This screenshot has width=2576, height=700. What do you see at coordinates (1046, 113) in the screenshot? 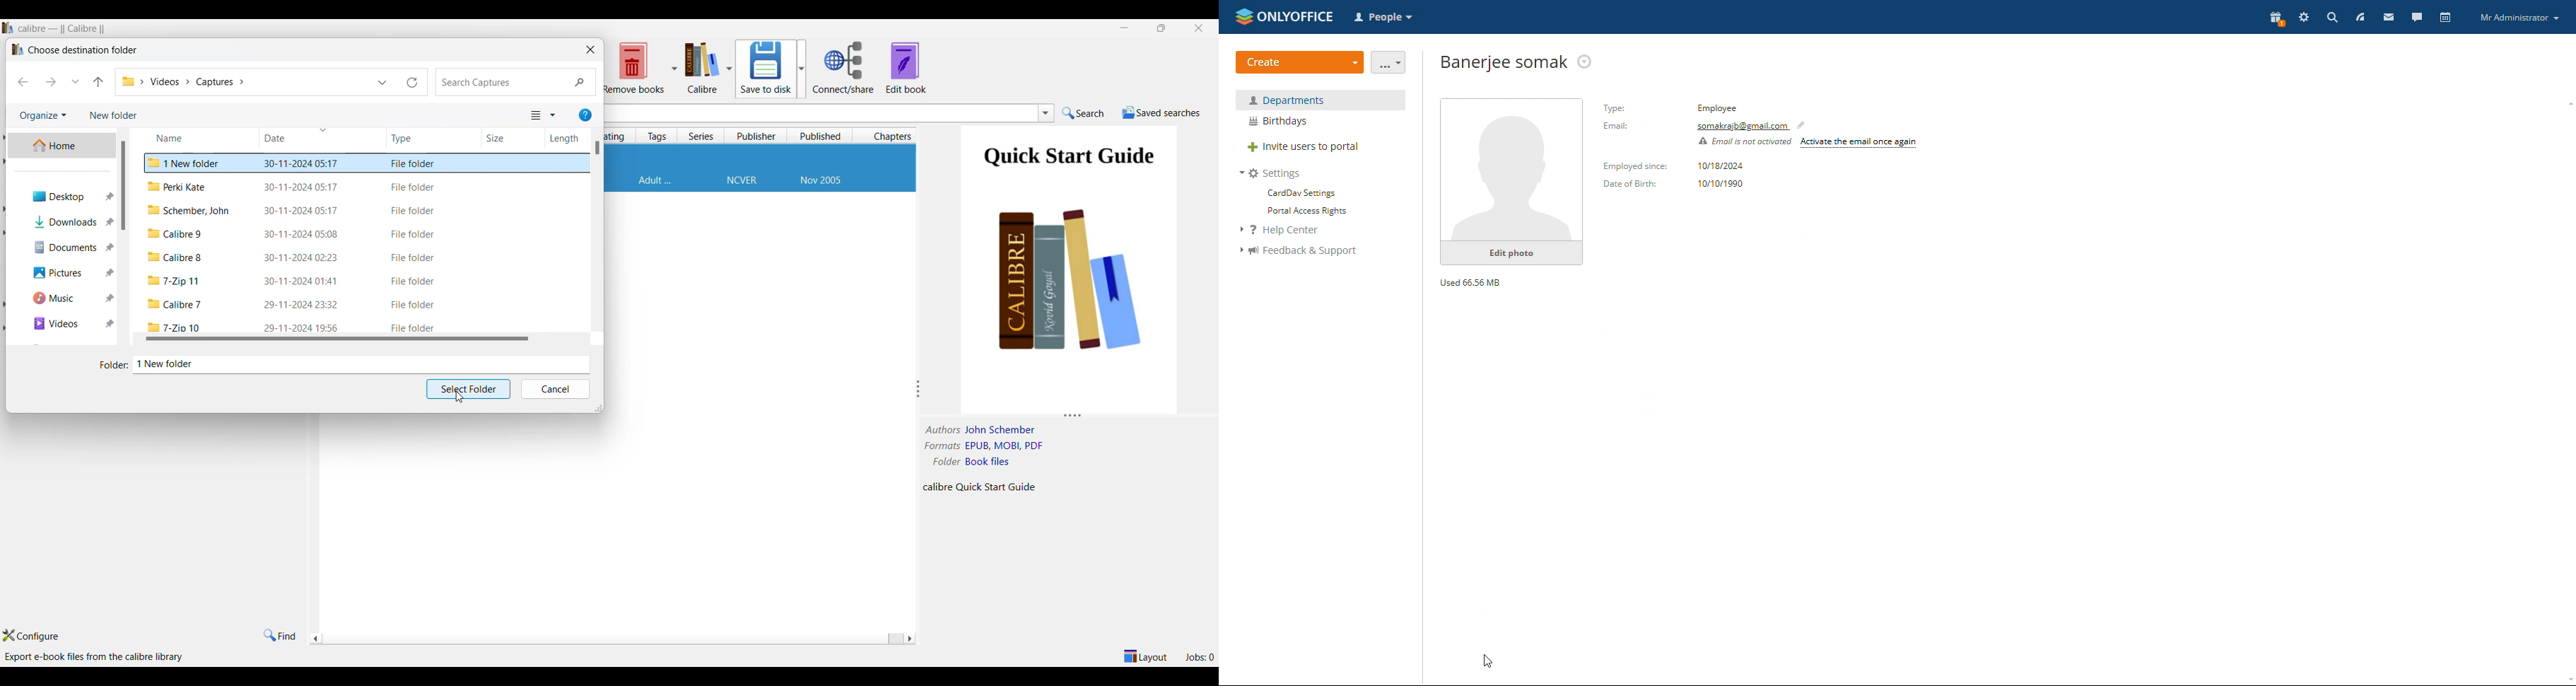
I see `List options` at bounding box center [1046, 113].